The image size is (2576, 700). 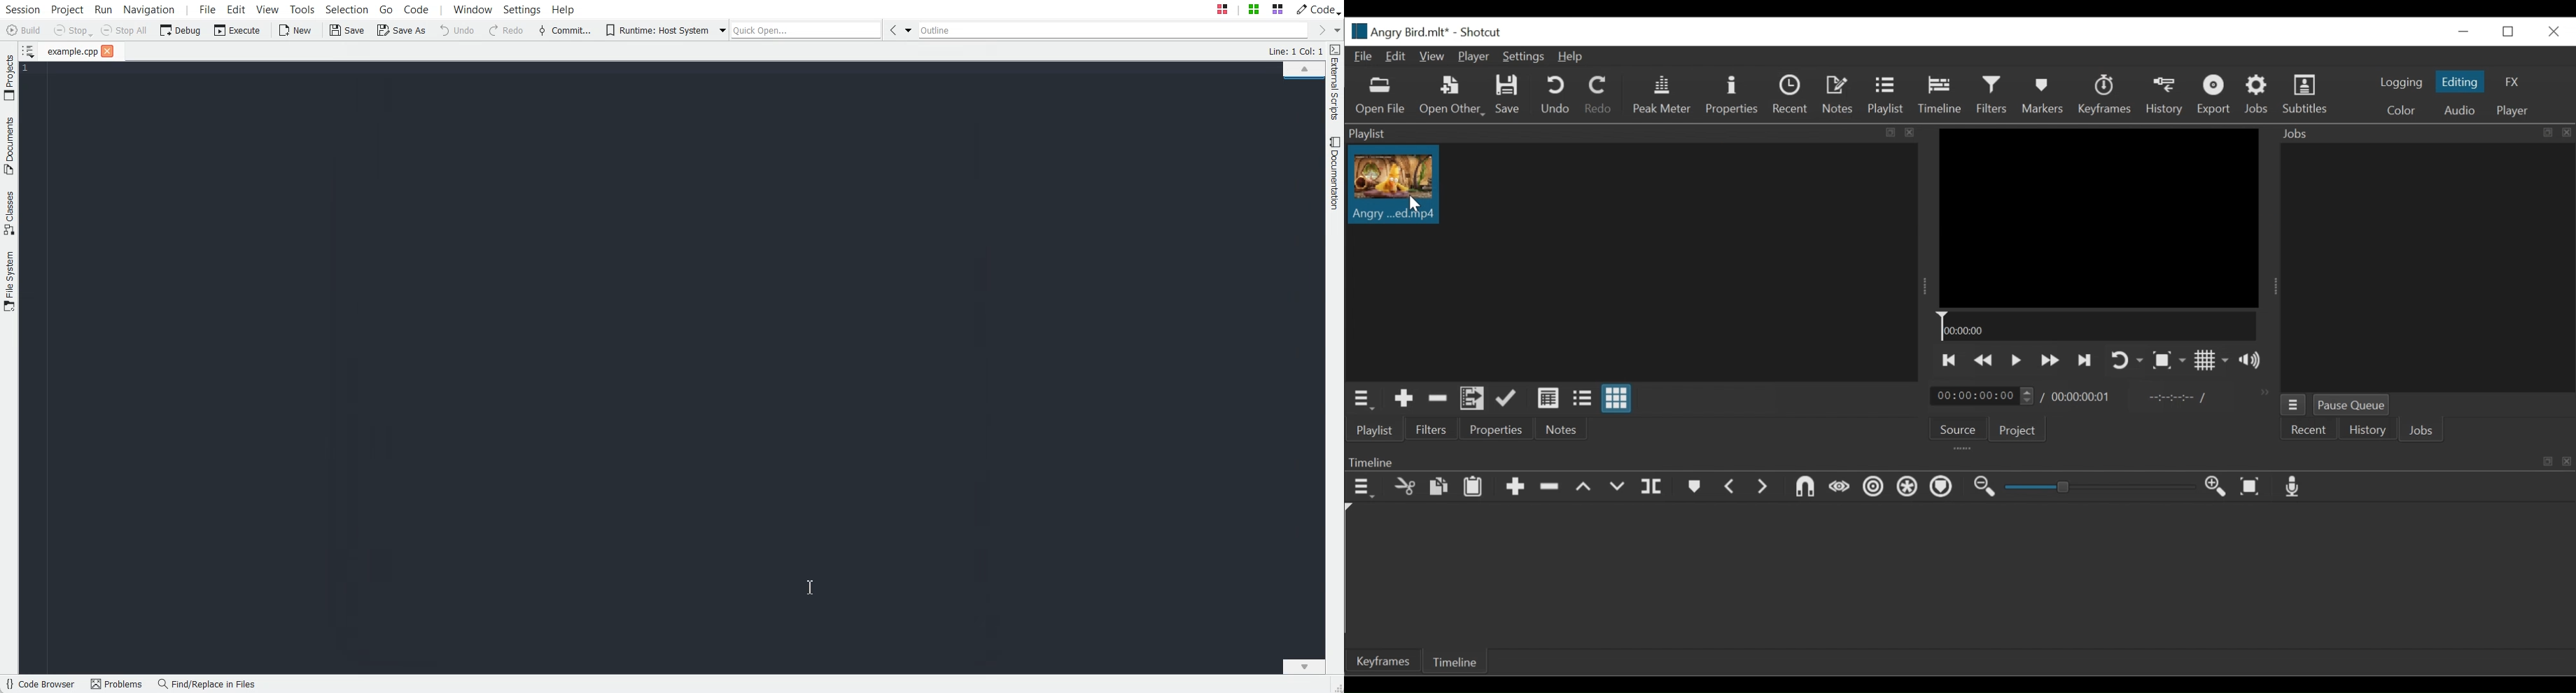 I want to click on Restore, so click(x=2509, y=33).